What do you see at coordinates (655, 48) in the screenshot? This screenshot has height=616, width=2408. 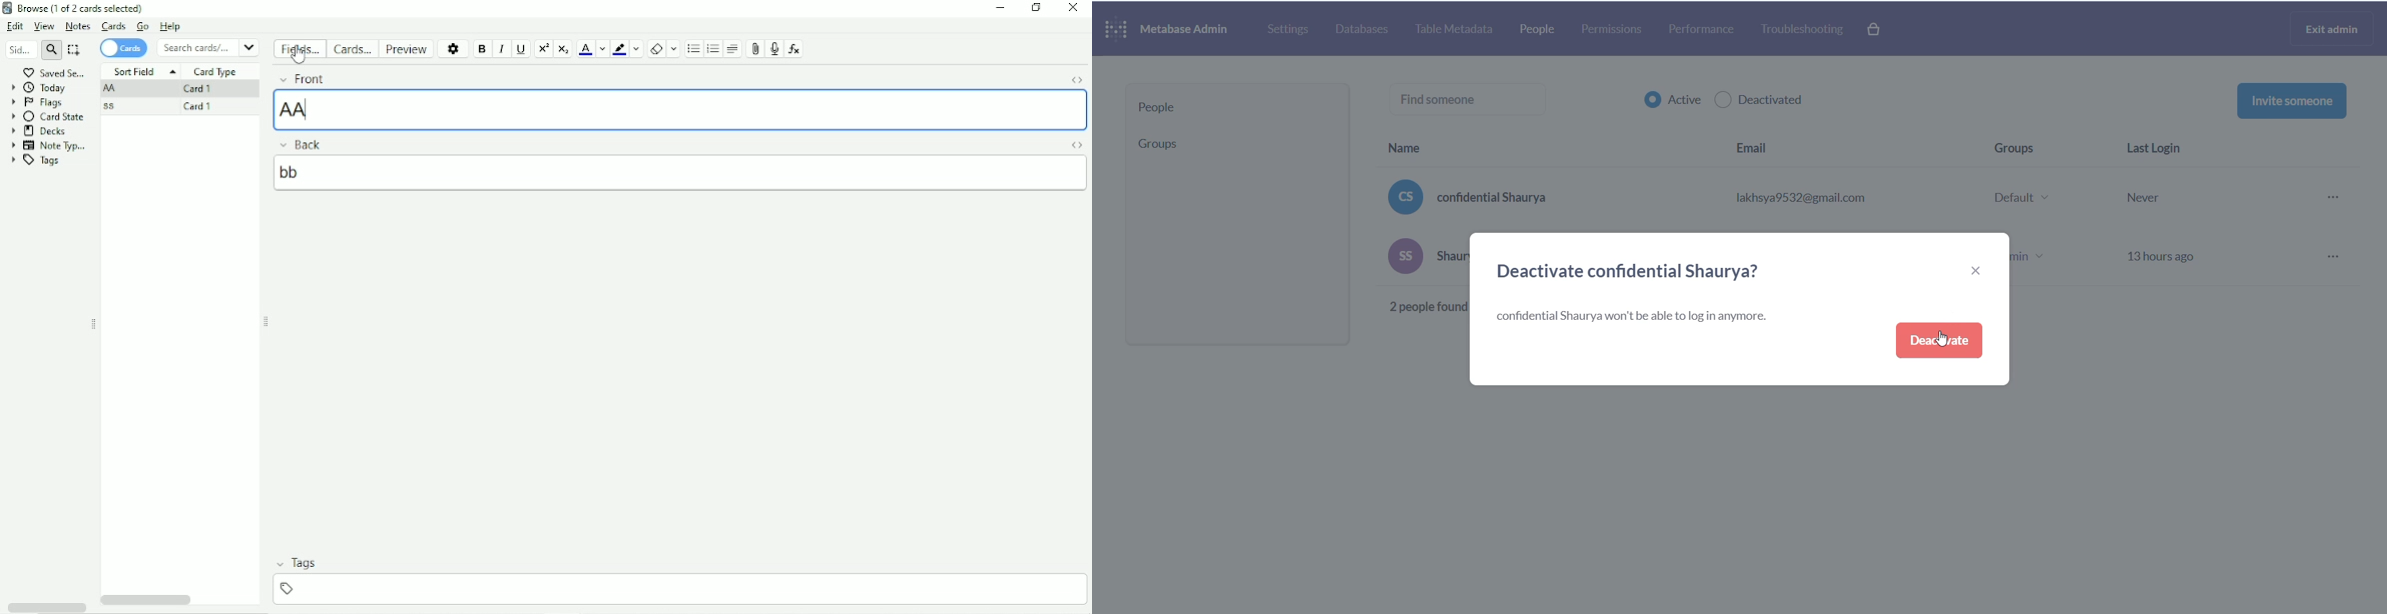 I see `Remove formatting` at bounding box center [655, 48].